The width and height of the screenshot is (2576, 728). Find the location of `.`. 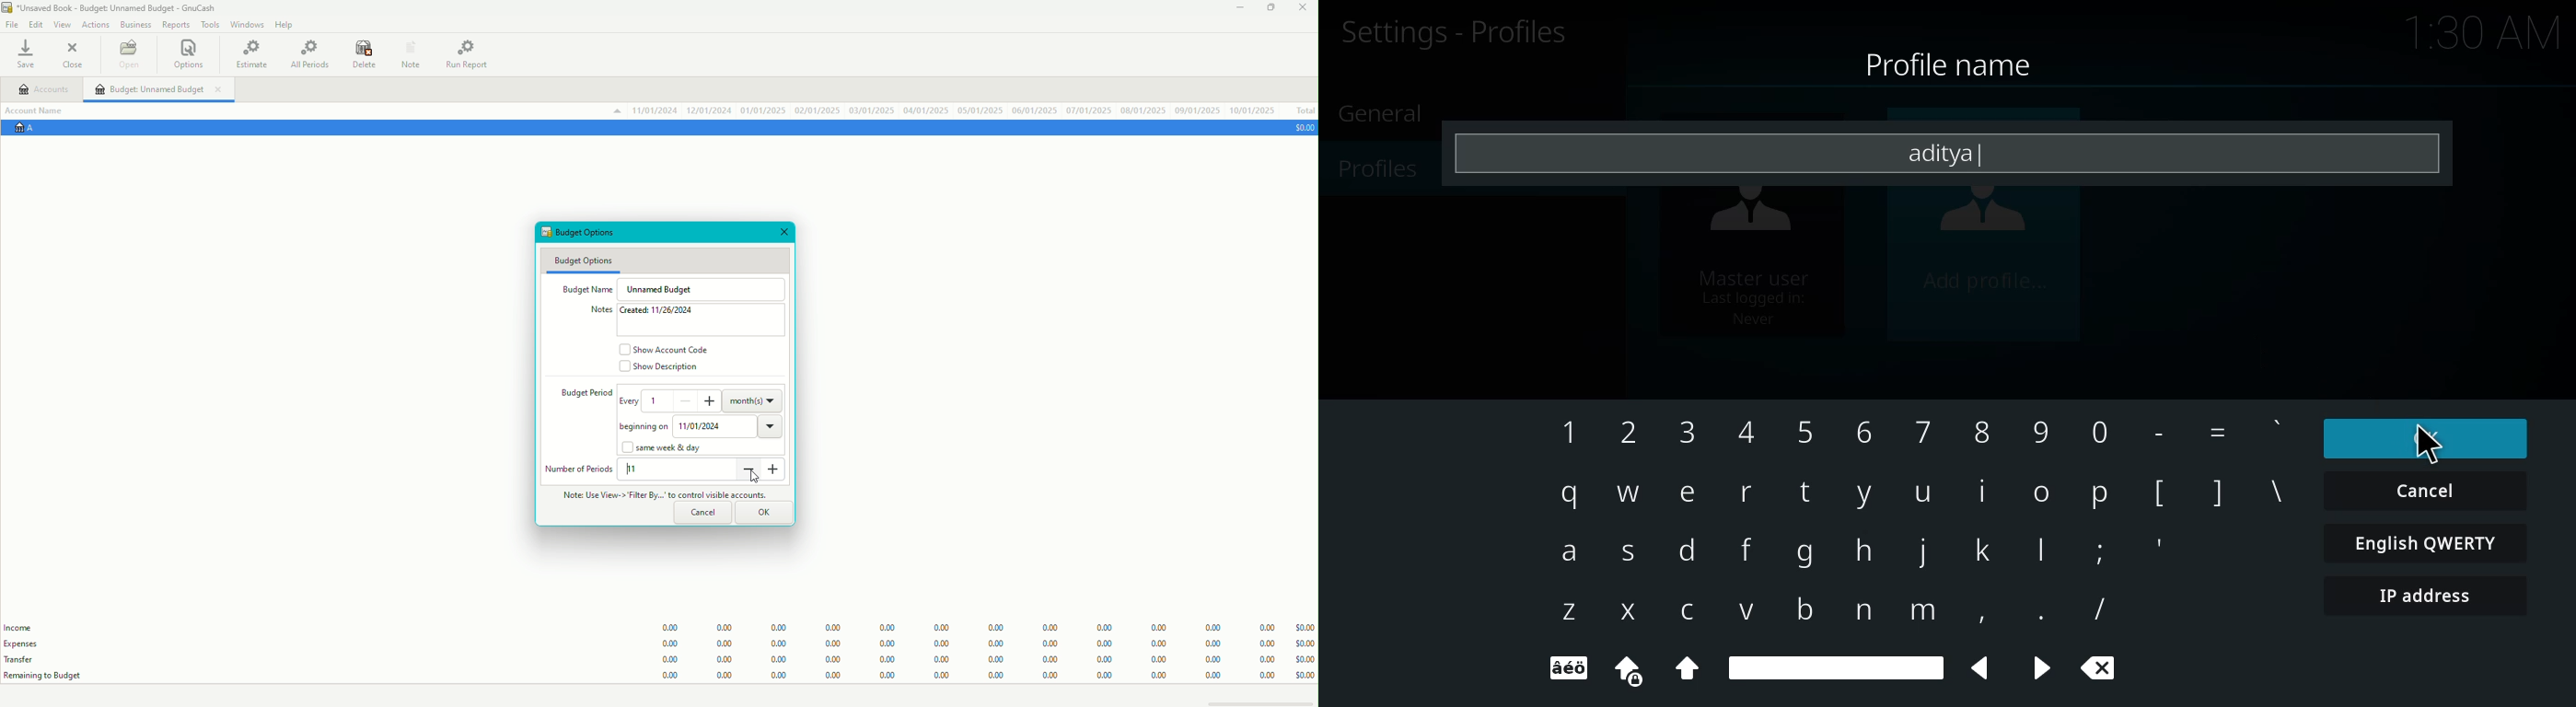

. is located at coordinates (2037, 618).